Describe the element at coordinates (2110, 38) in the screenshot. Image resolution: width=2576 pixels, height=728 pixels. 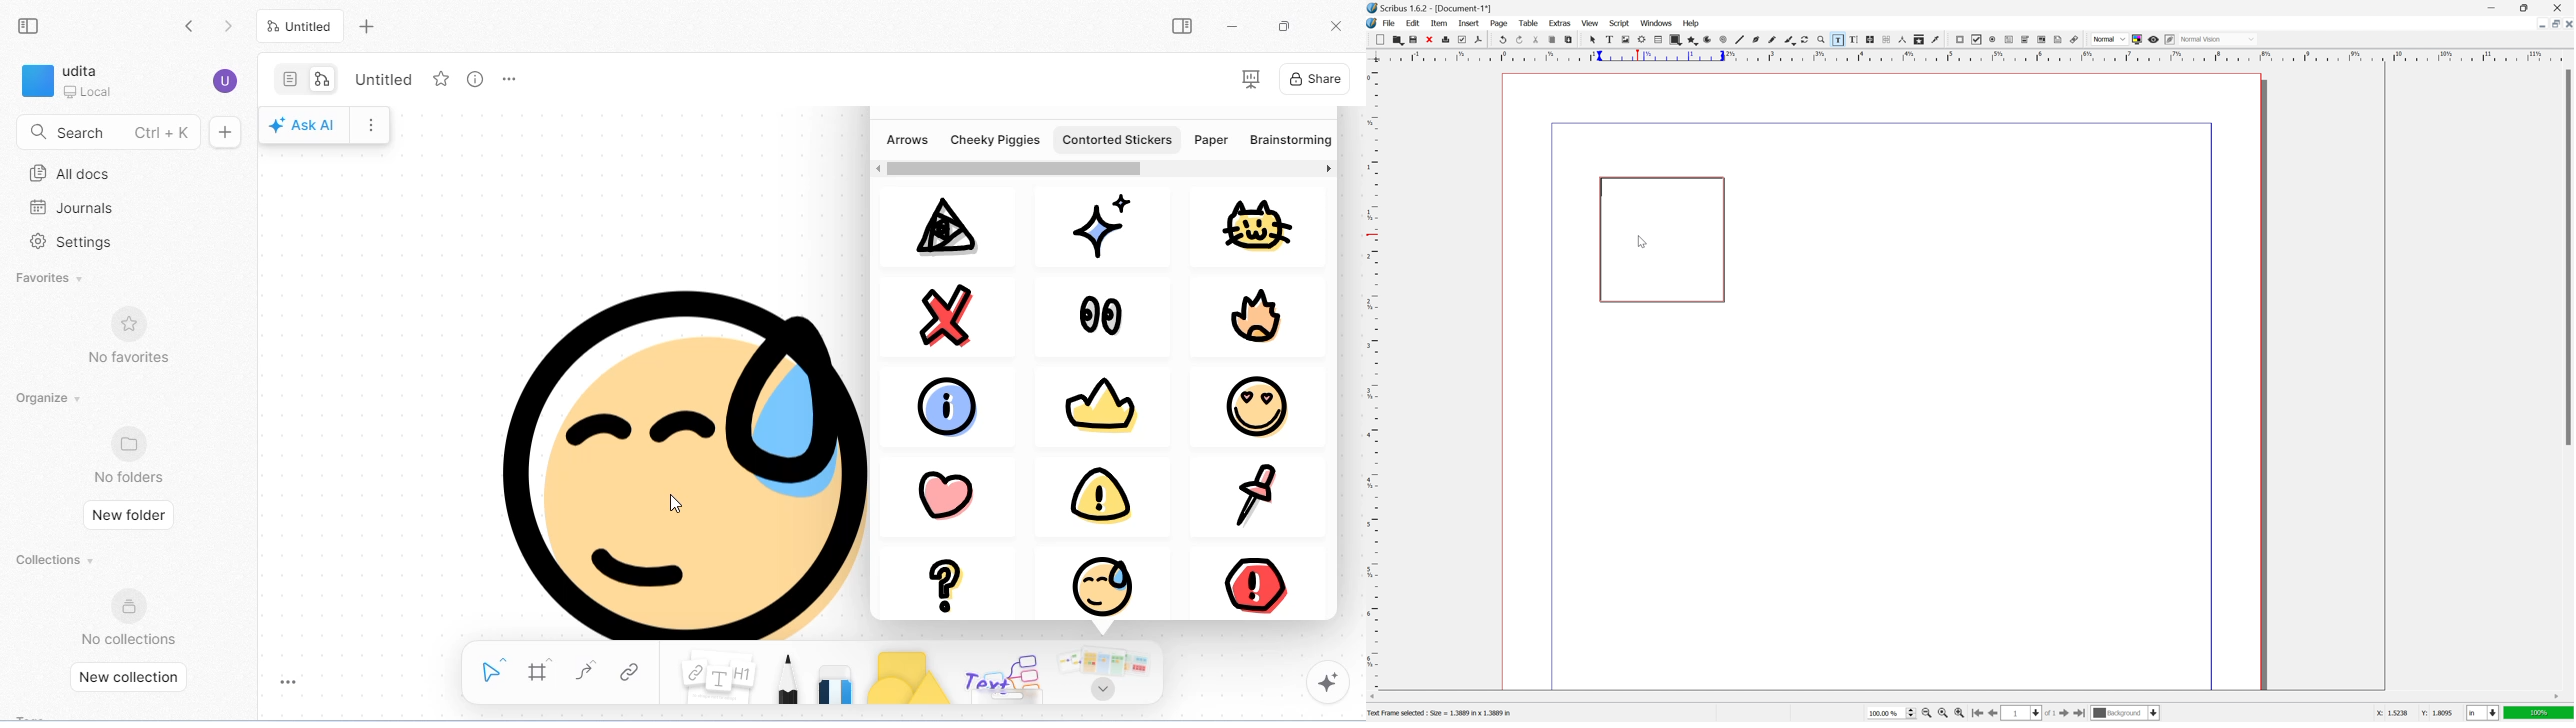
I see `normal` at that location.